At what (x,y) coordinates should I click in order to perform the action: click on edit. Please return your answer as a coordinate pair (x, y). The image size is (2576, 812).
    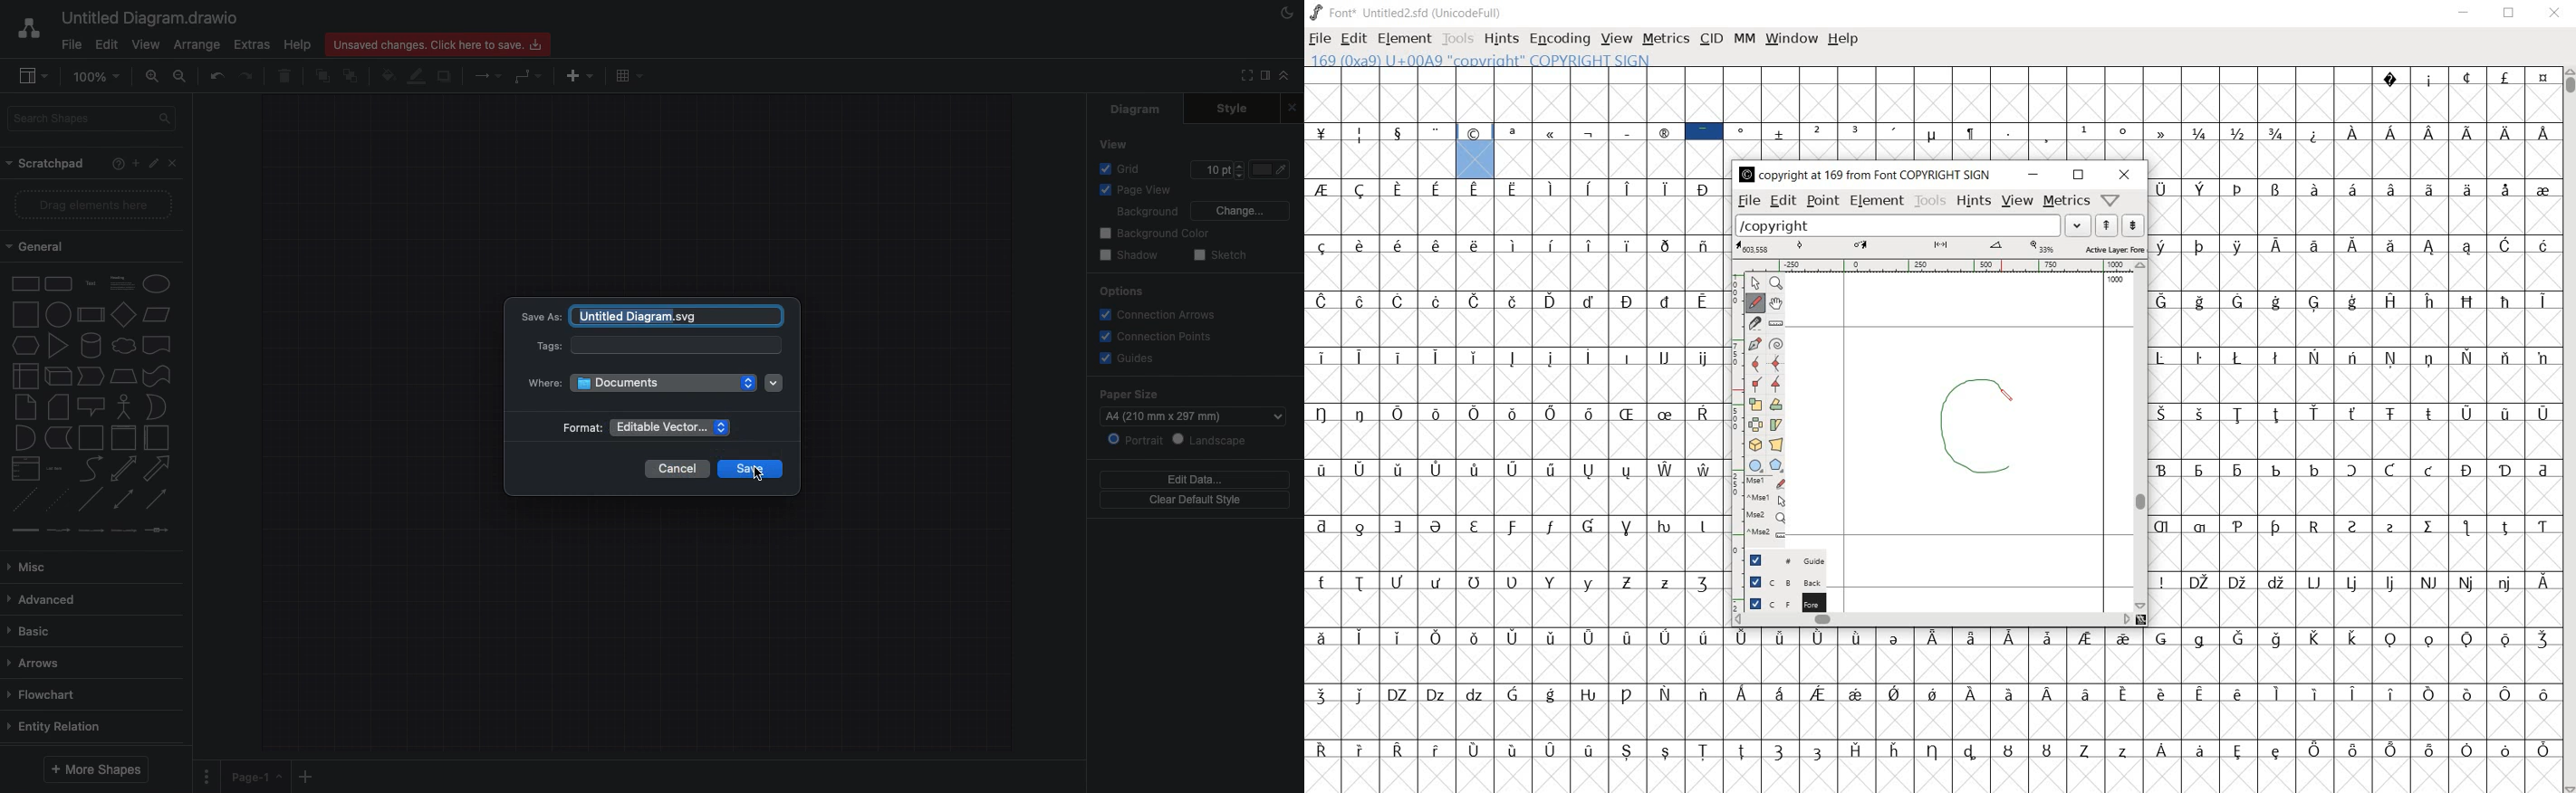
    Looking at the image, I should click on (1352, 37).